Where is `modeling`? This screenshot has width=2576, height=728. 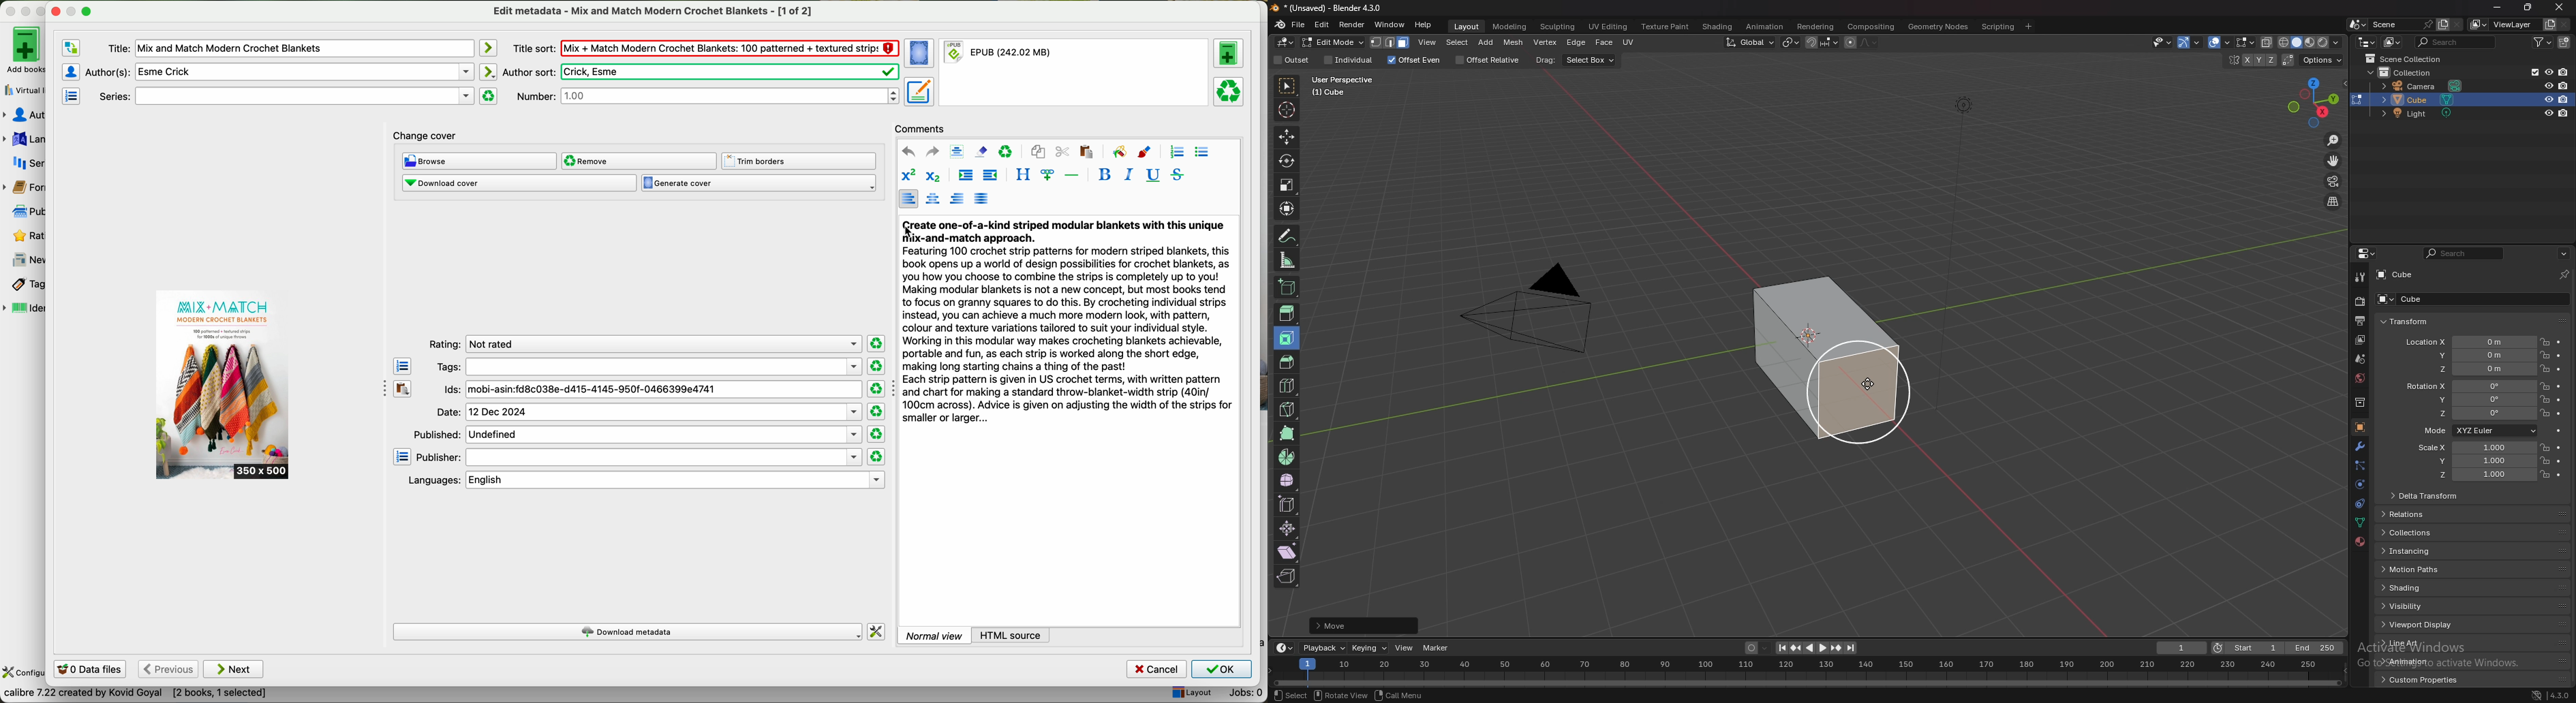
modeling is located at coordinates (1511, 27).